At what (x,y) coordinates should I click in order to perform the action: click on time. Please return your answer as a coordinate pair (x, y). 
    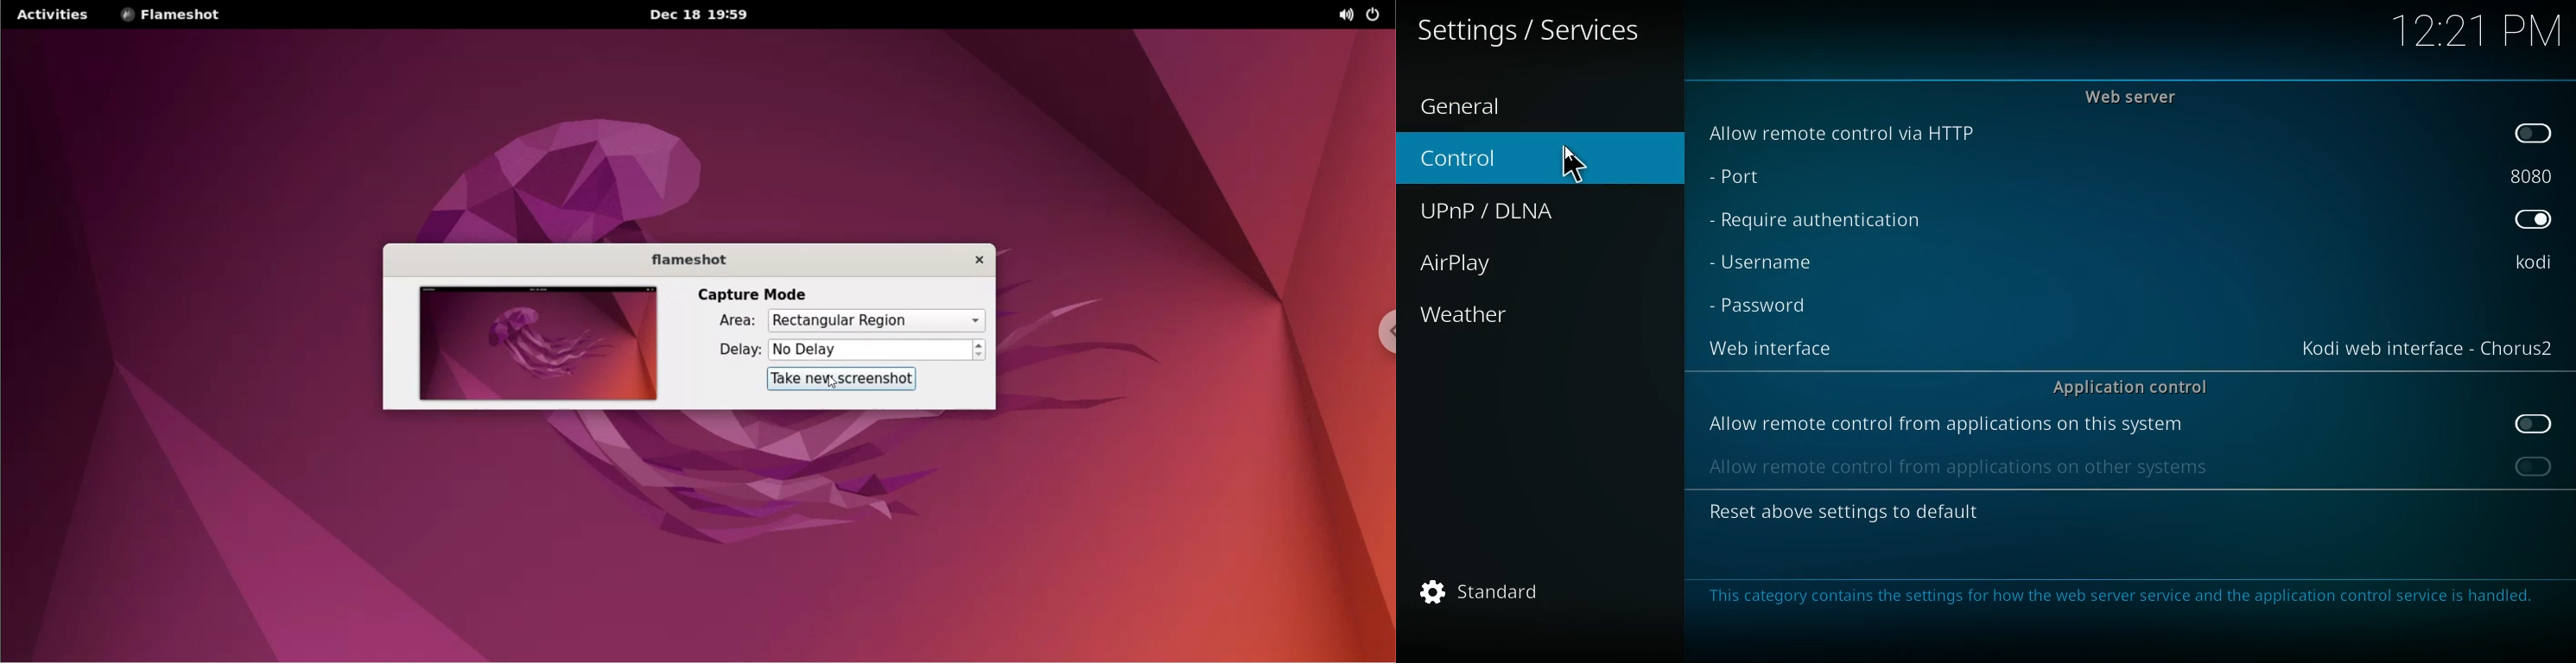
    Looking at the image, I should click on (2477, 33).